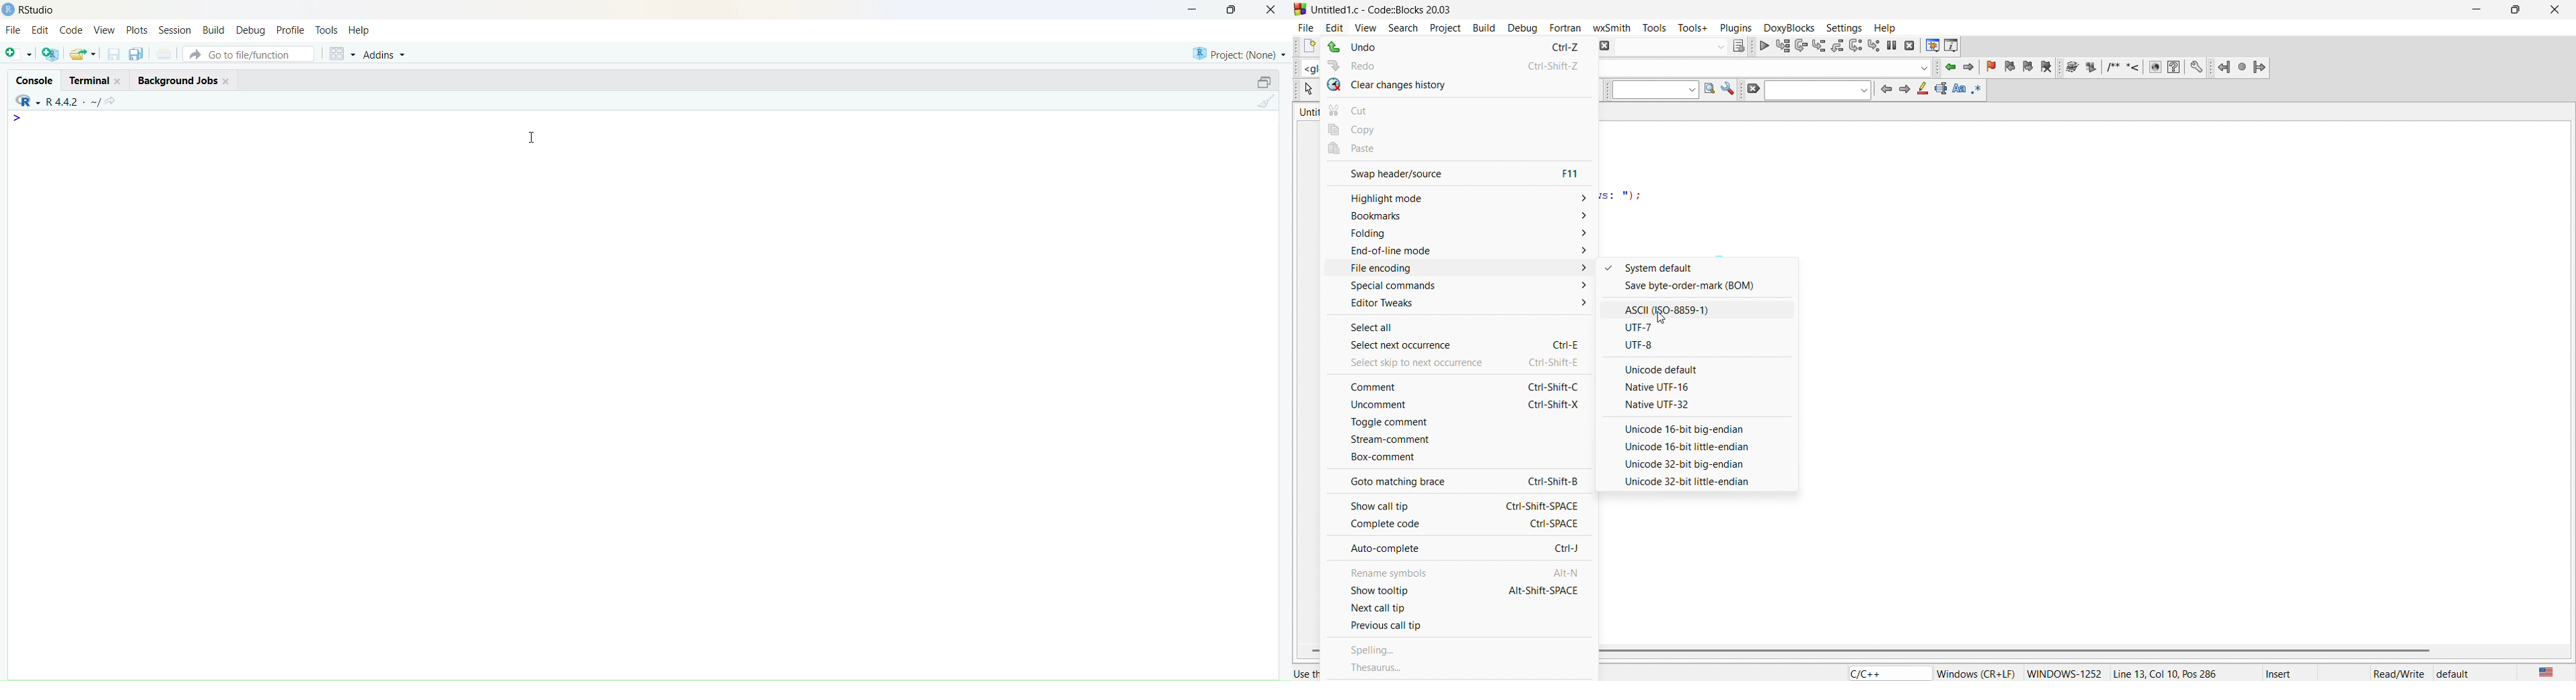  I want to click on option, so click(1702, 482).